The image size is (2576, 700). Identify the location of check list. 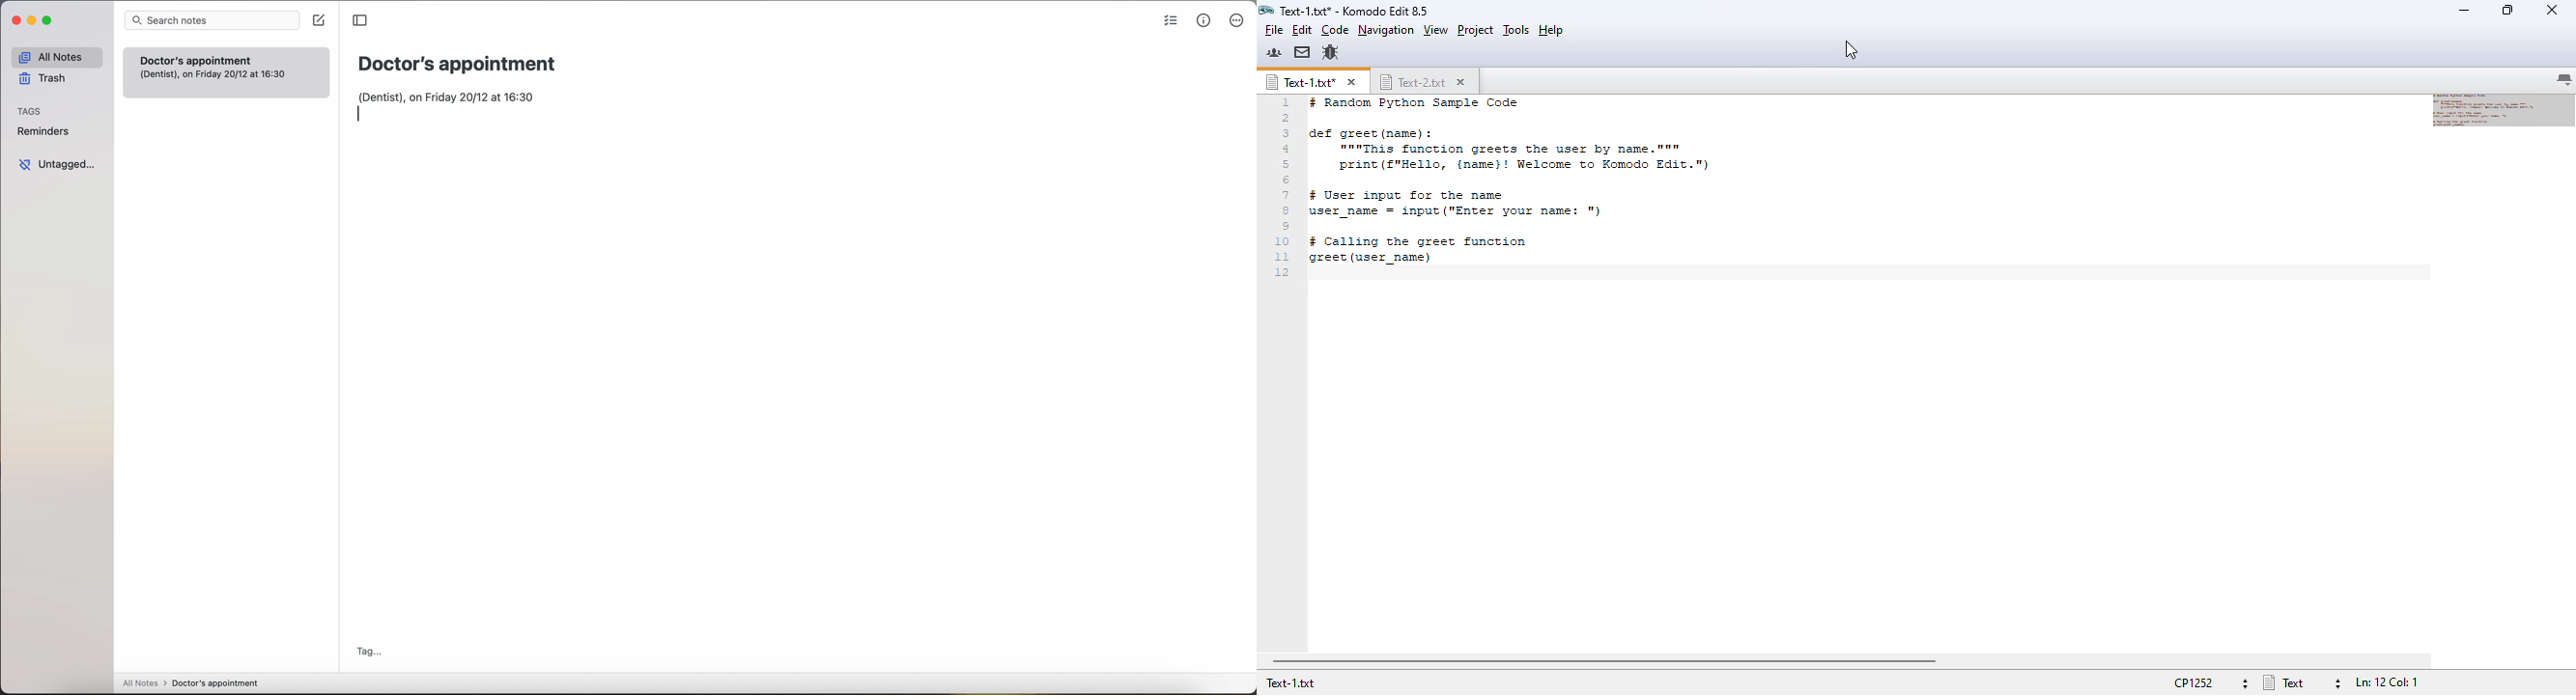
(1168, 21).